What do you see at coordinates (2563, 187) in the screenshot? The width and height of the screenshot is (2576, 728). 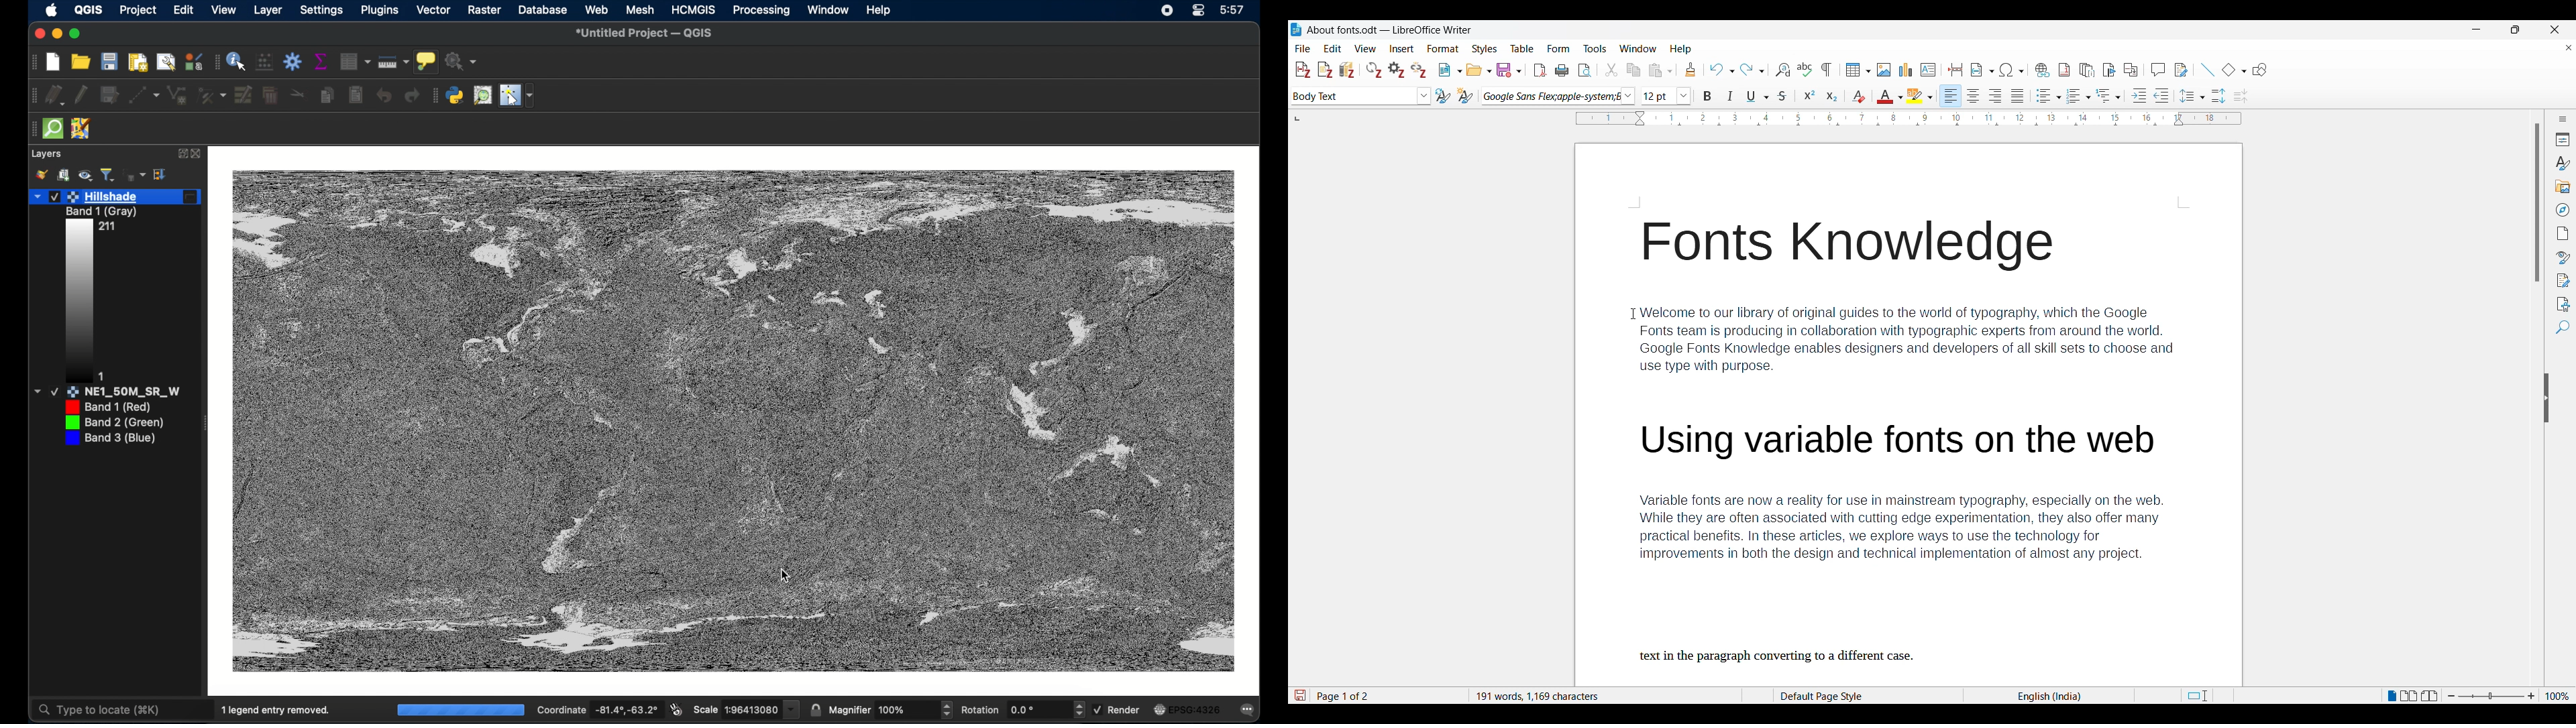 I see `Gallery` at bounding box center [2563, 187].